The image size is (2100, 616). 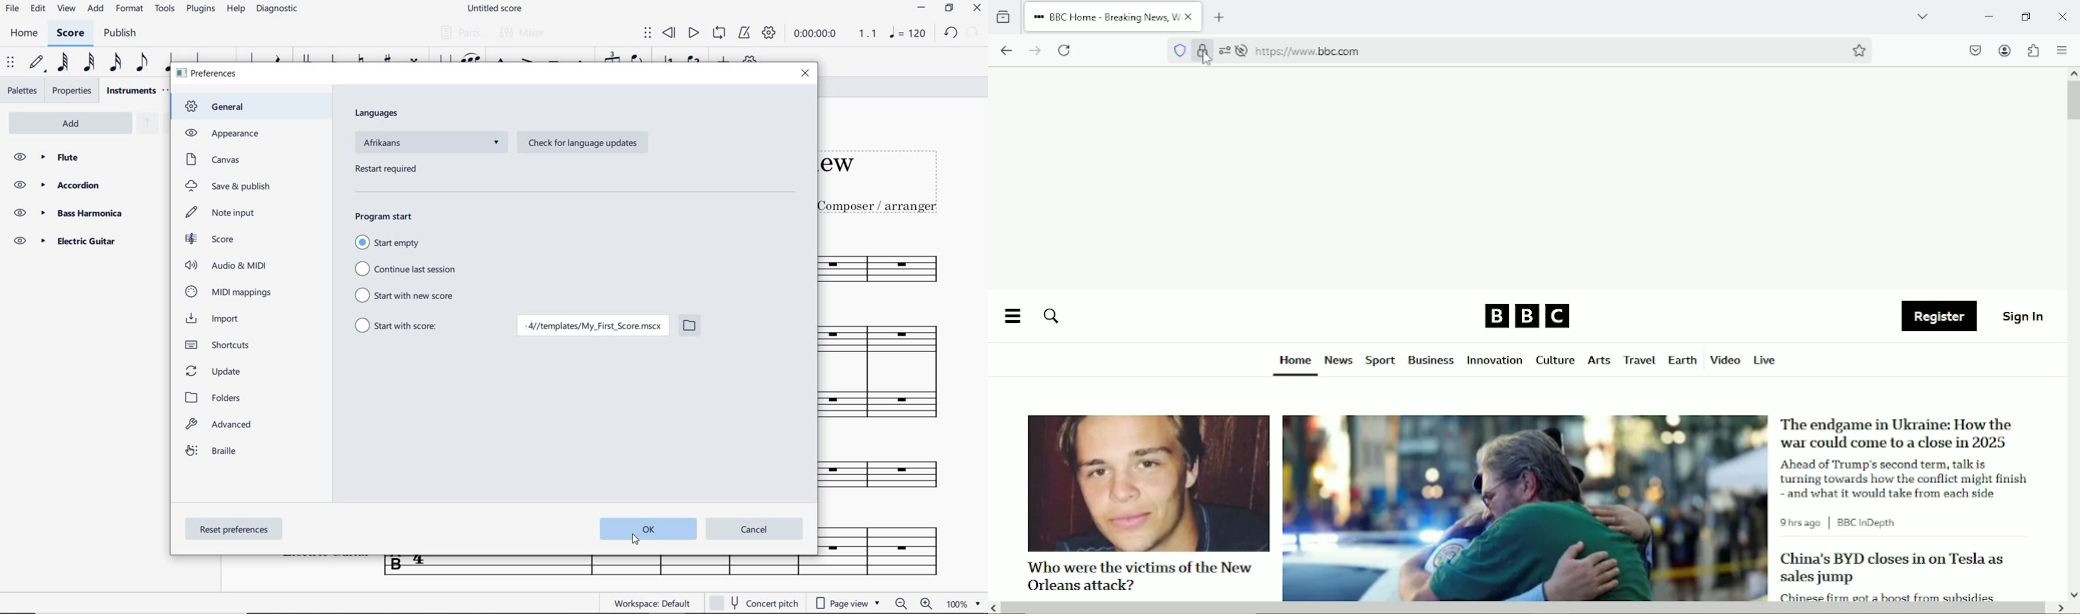 What do you see at coordinates (85, 185) in the screenshot?
I see `accordion` at bounding box center [85, 185].